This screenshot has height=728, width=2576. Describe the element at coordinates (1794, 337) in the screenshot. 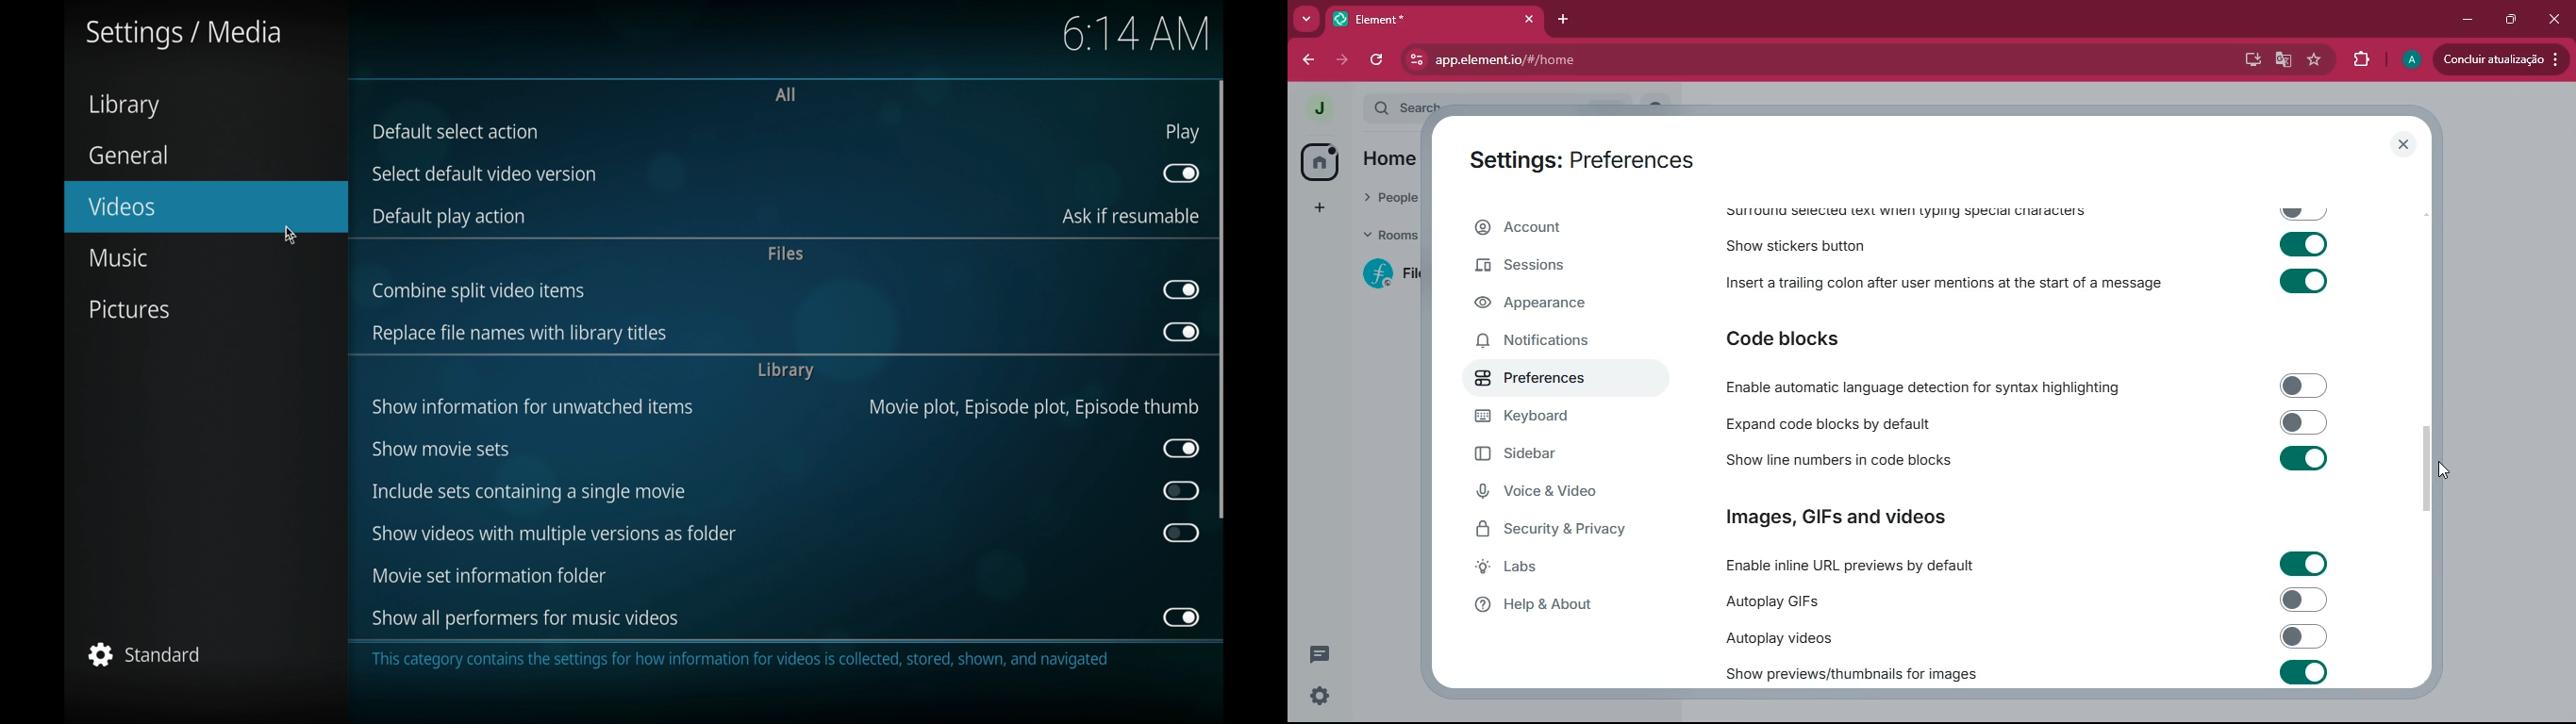

I see `code blocks ` at that location.